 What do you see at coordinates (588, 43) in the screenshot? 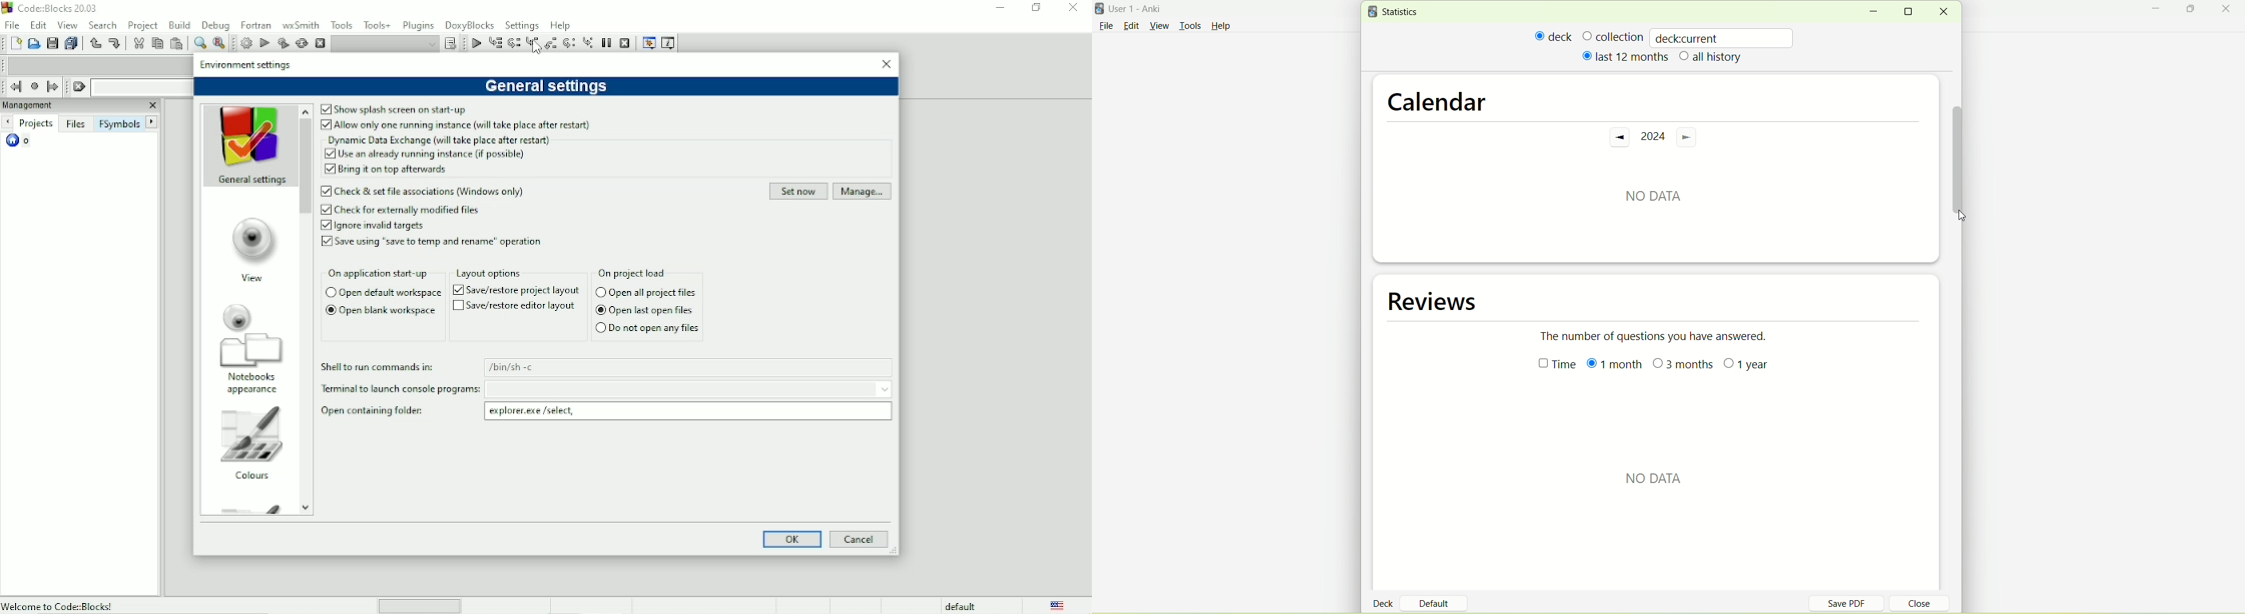
I see `Step into instruction` at bounding box center [588, 43].